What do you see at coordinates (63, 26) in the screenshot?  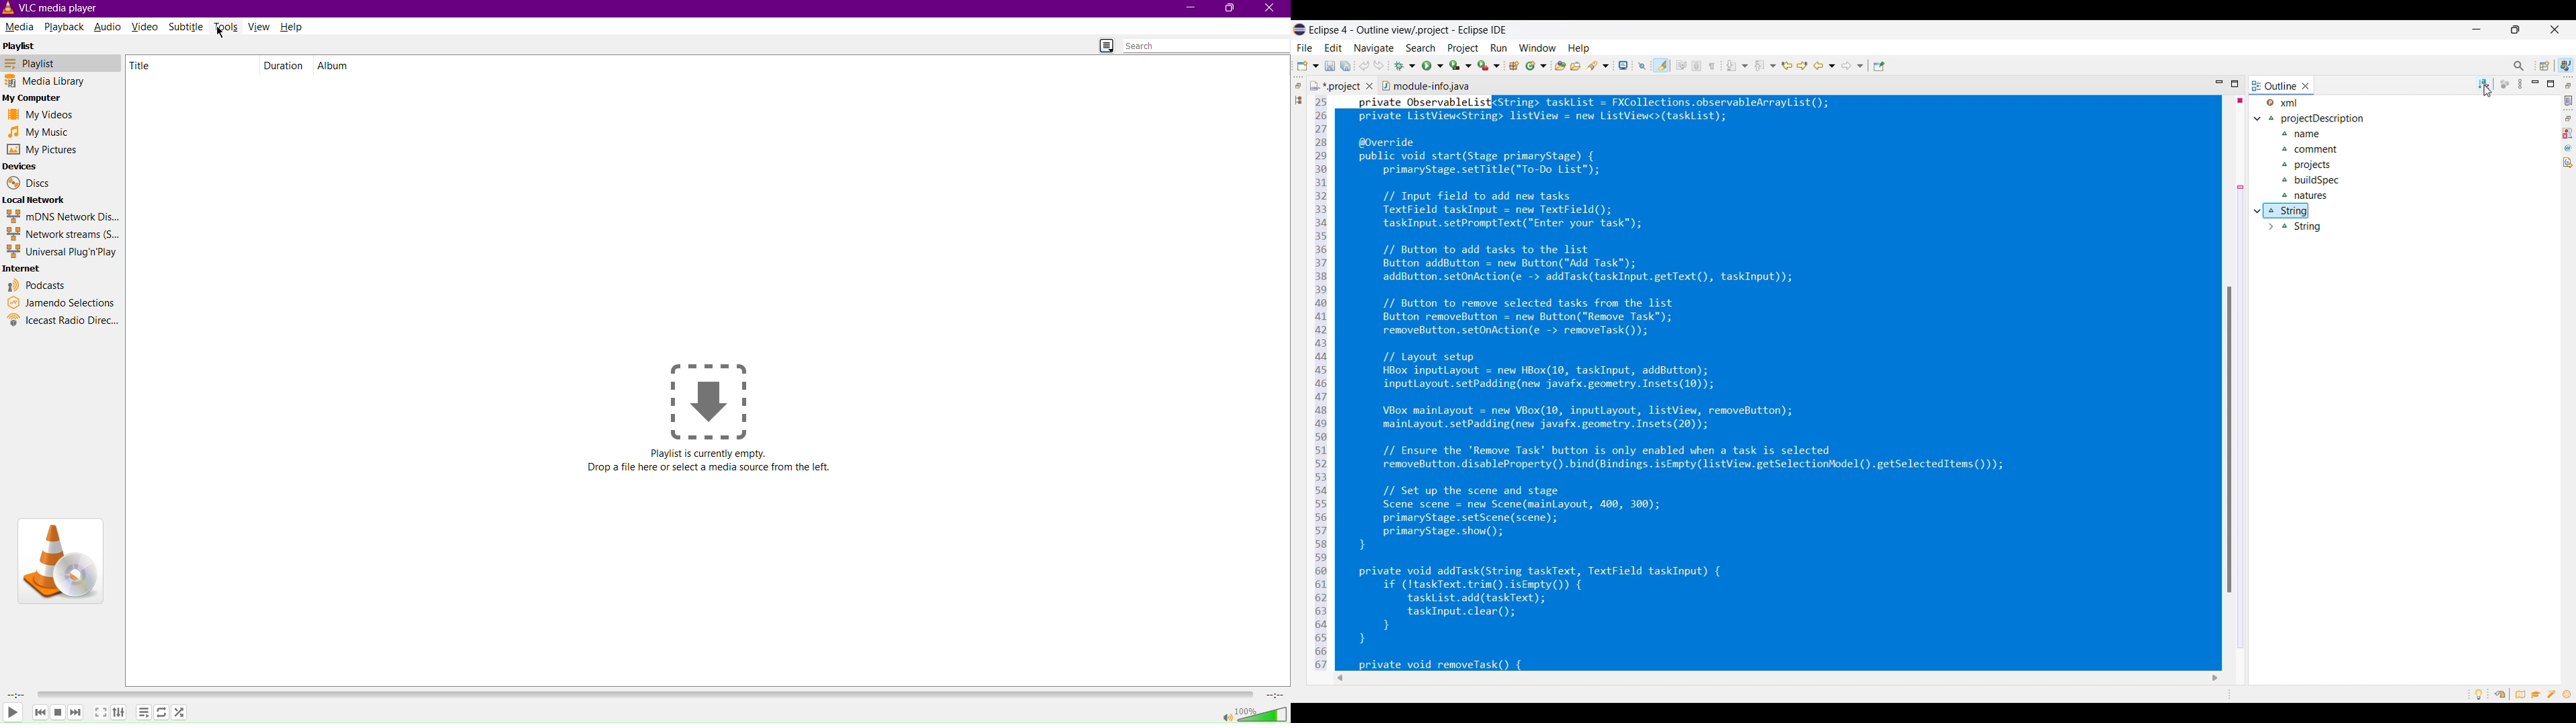 I see `Playback` at bounding box center [63, 26].